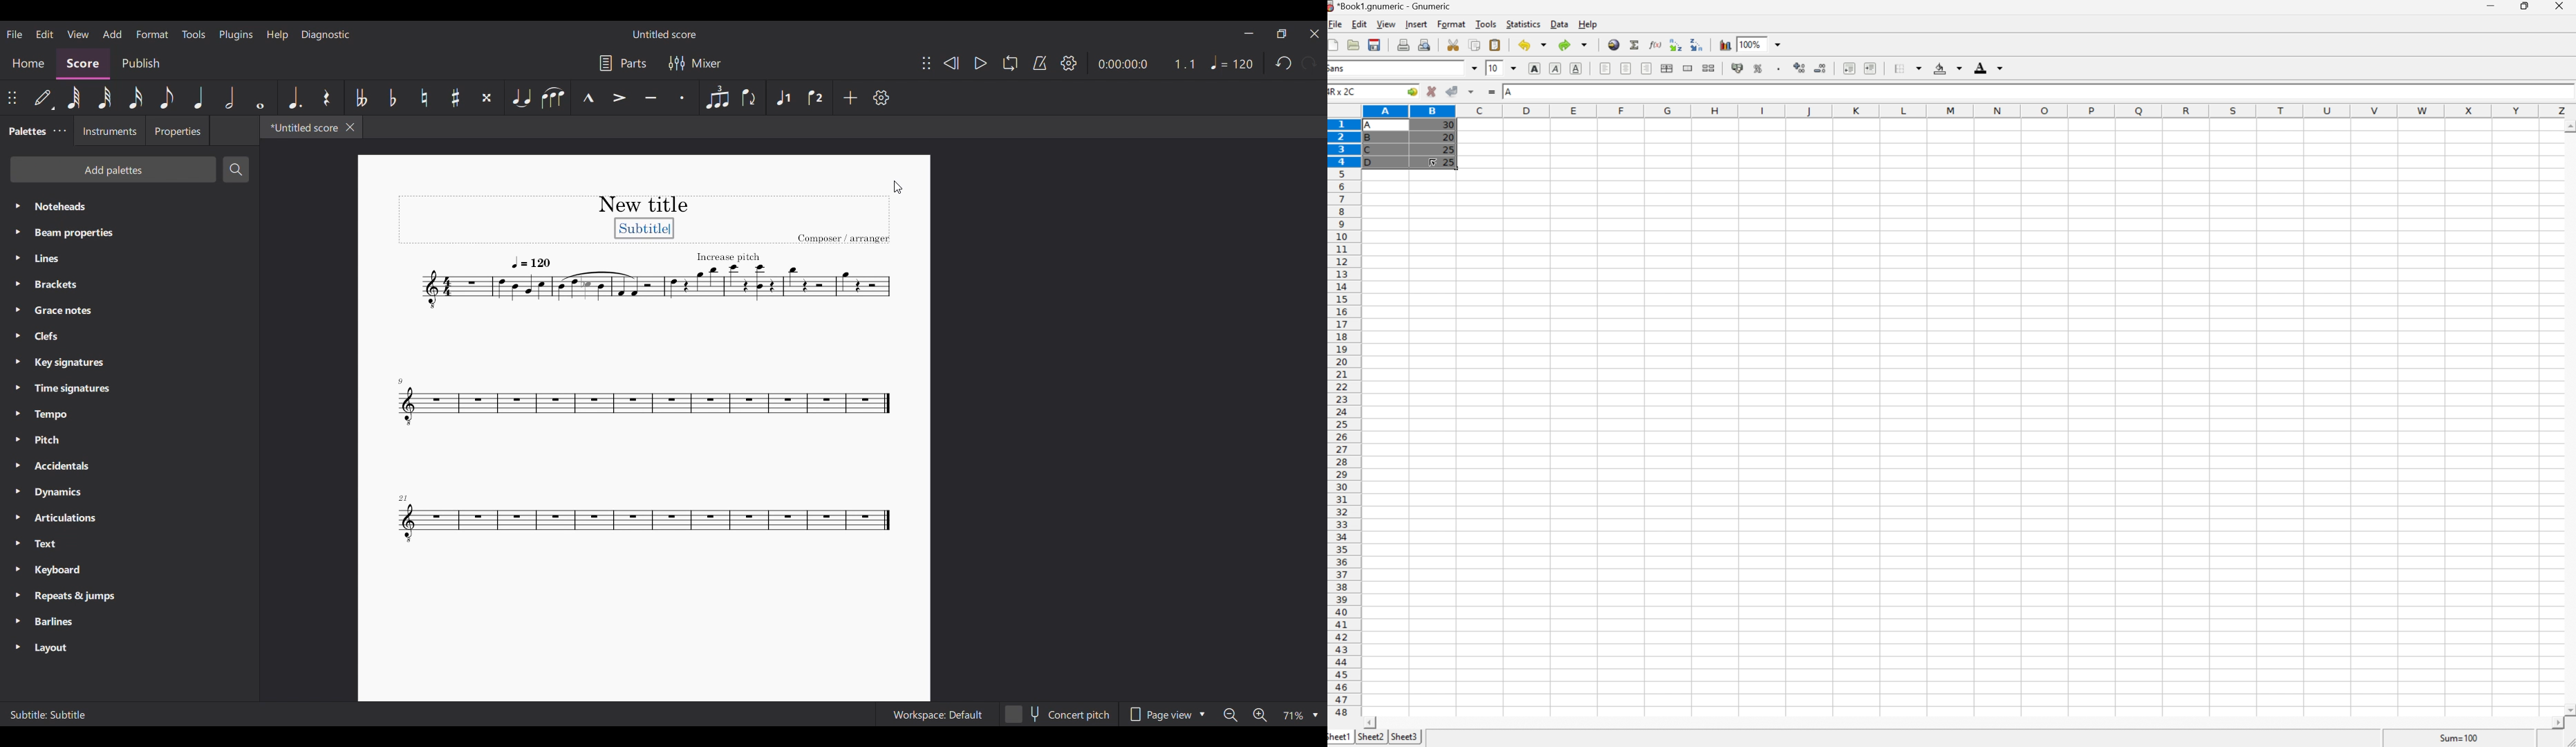  Describe the element at coordinates (129, 414) in the screenshot. I see `Tempo` at that location.